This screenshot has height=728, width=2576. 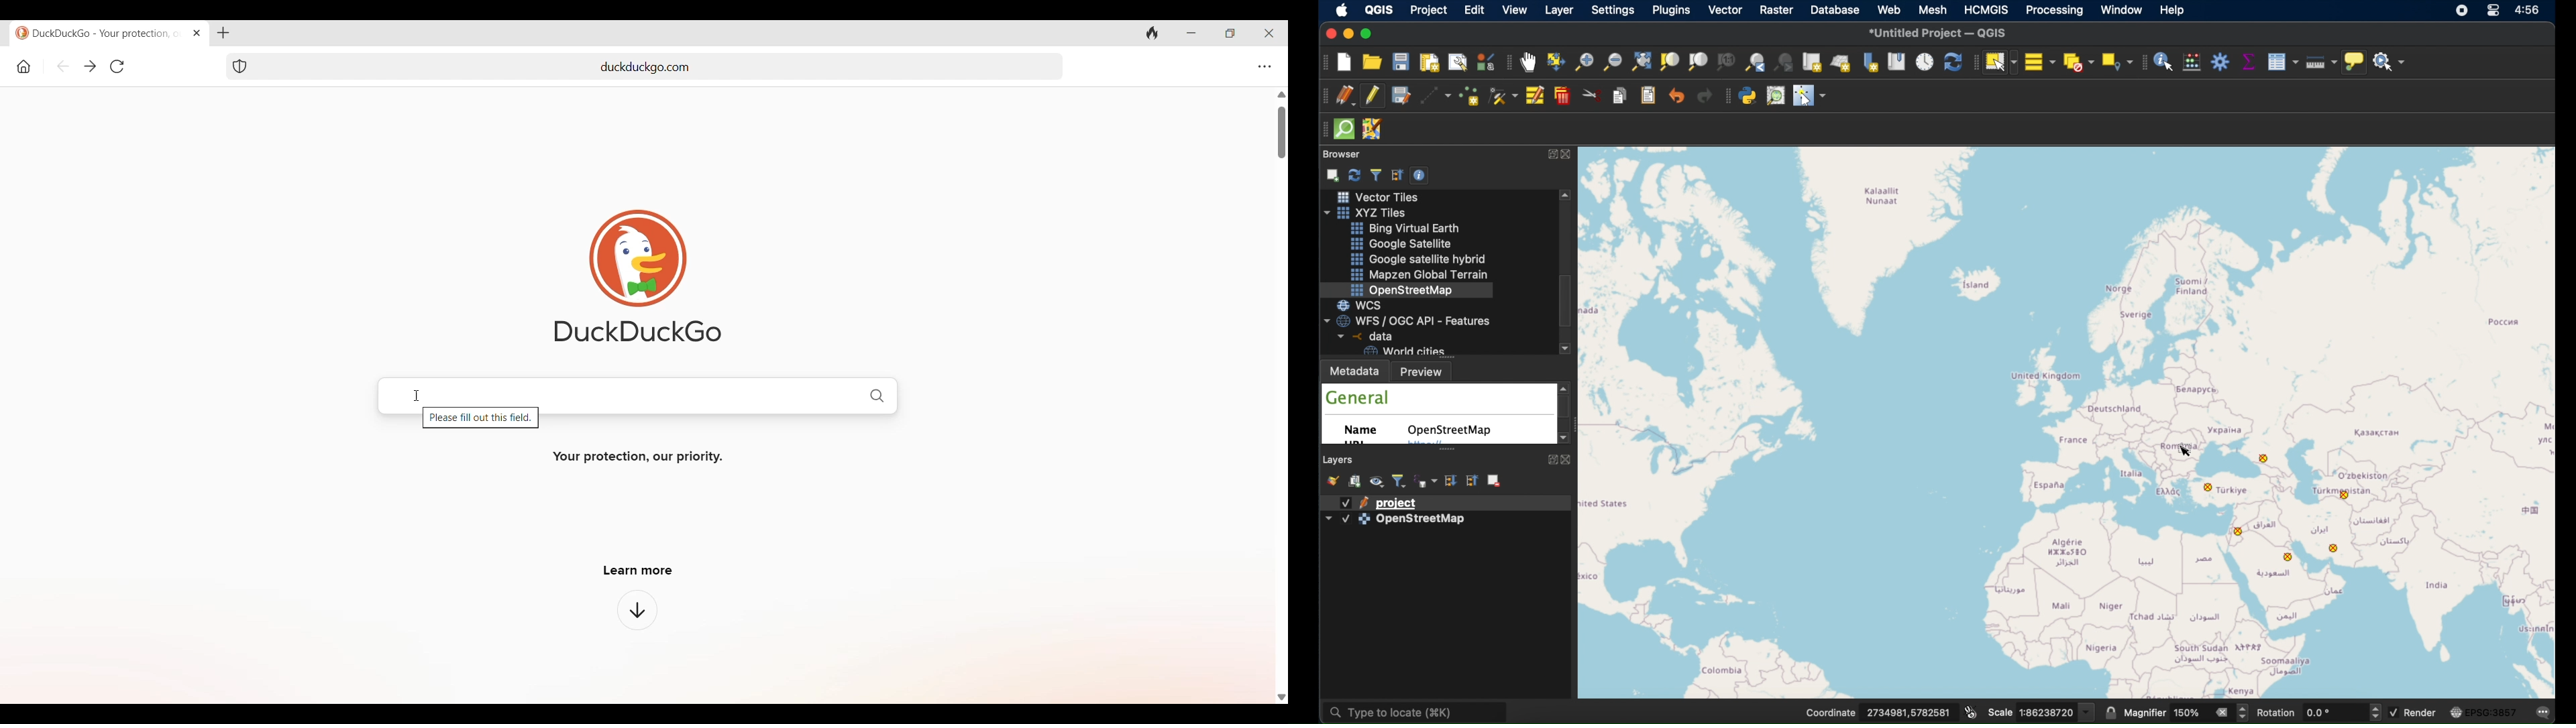 What do you see at coordinates (2143, 62) in the screenshot?
I see `attributes toolbar` at bounding box center [2143, 62].